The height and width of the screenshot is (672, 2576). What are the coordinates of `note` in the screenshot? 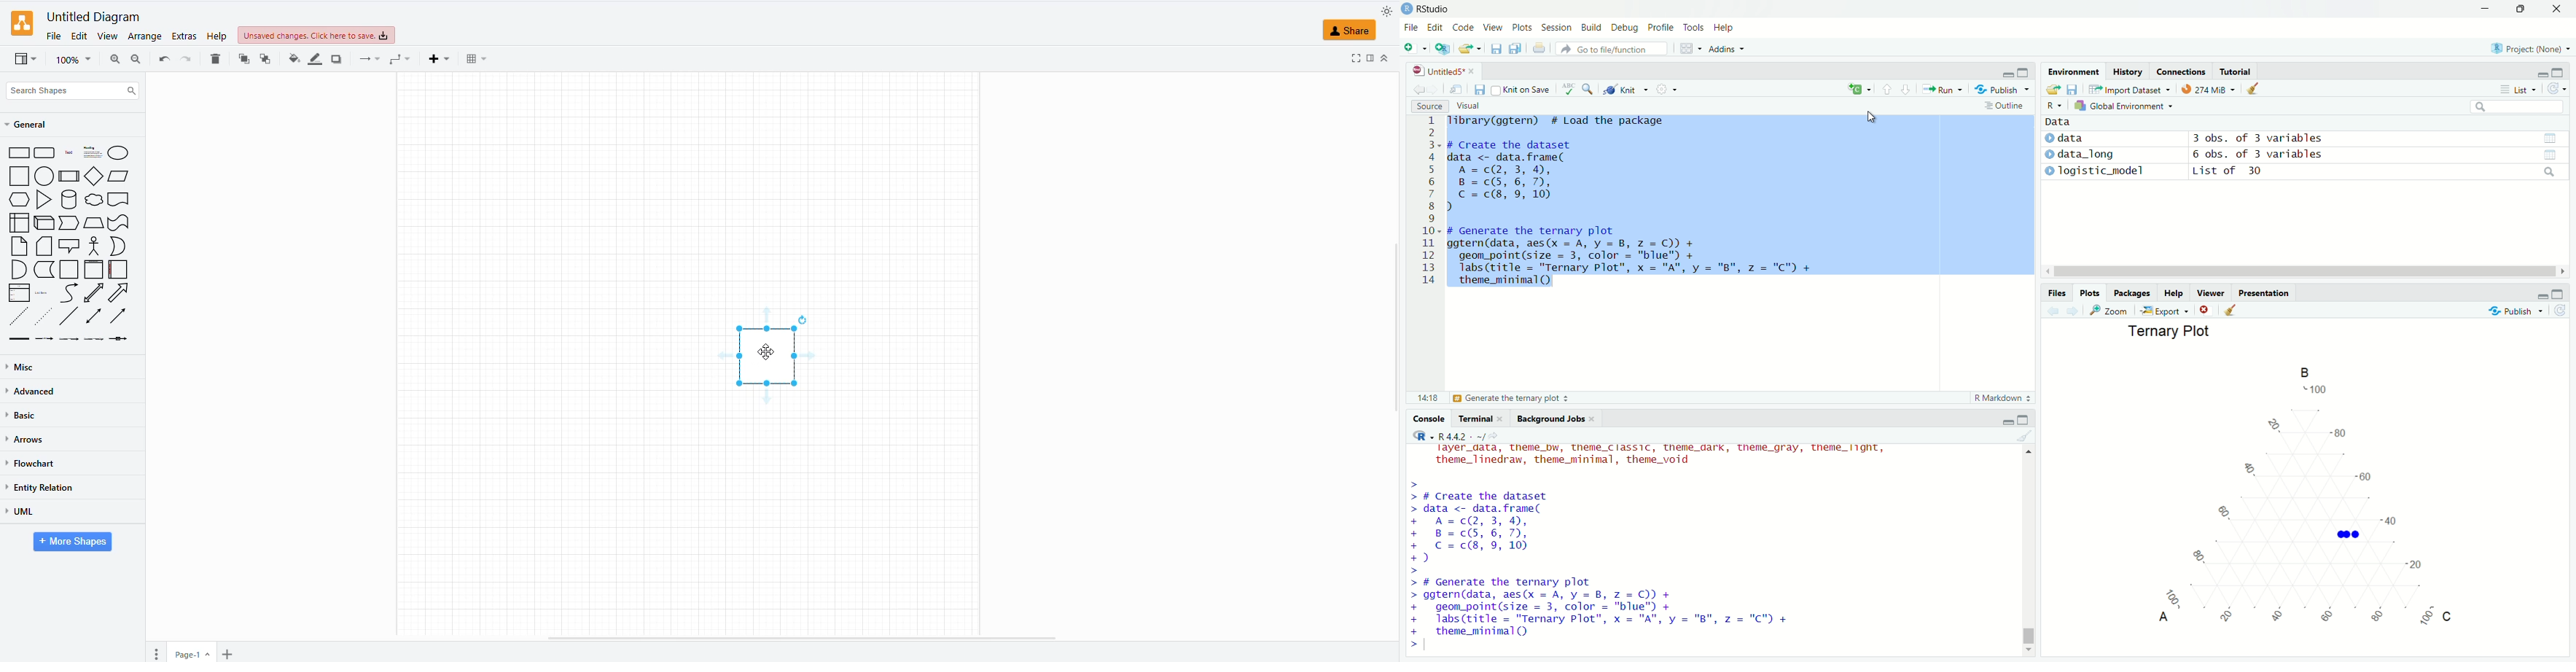 It's located at (20, 246).